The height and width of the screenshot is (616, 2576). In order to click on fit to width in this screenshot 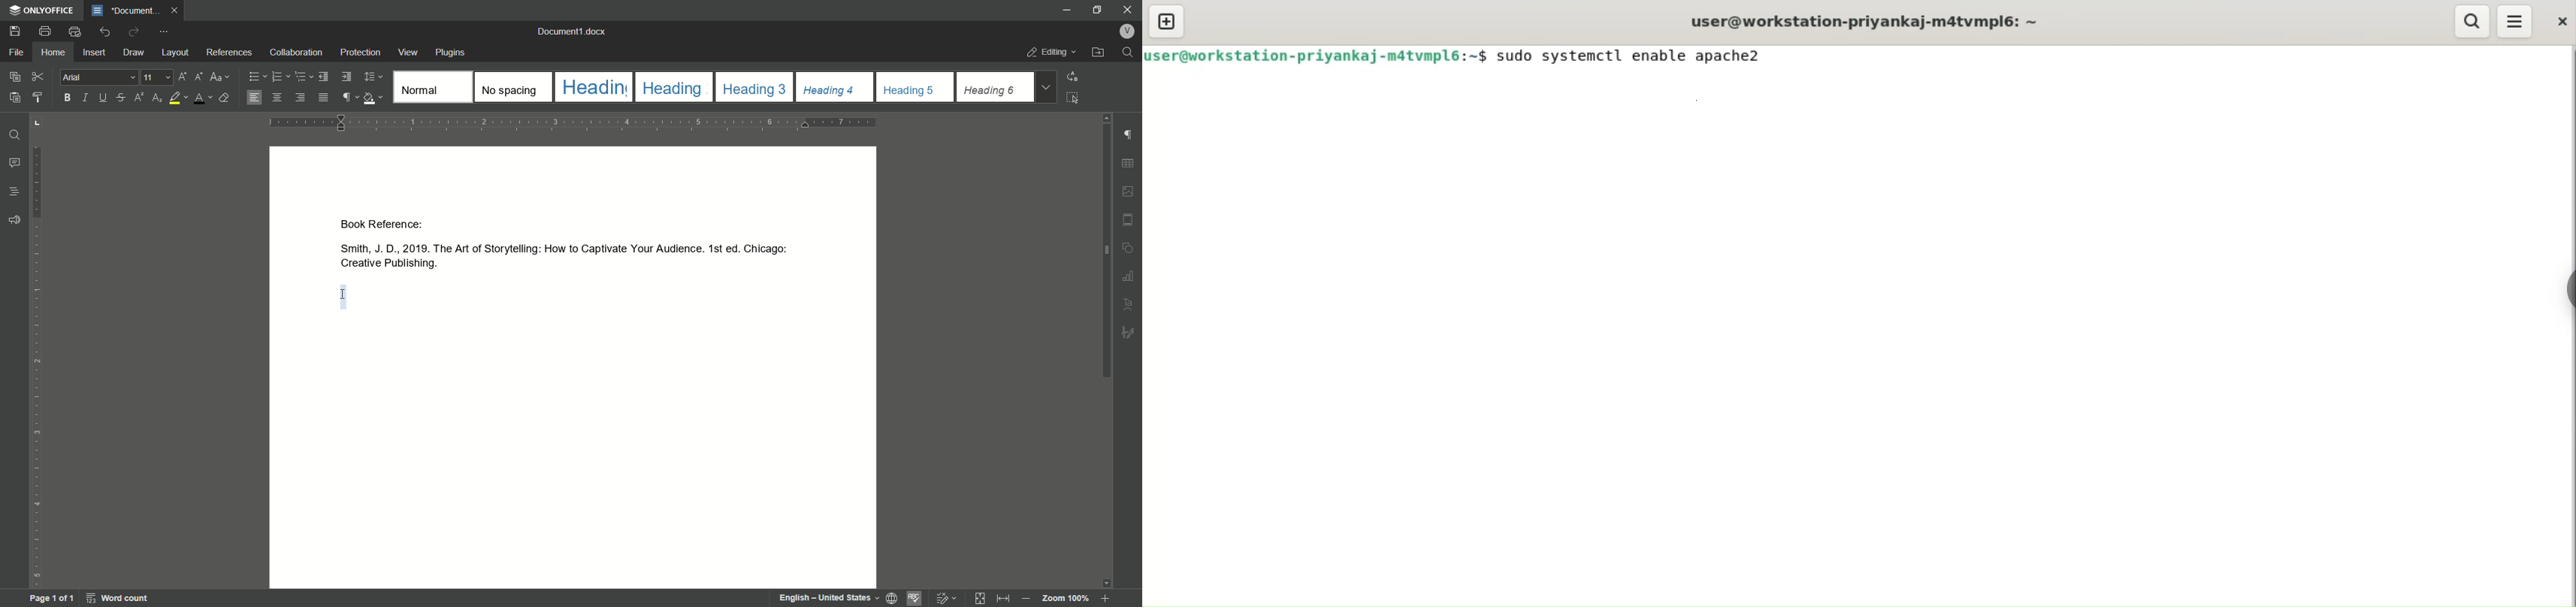, I will do `click(1002, 599)`.